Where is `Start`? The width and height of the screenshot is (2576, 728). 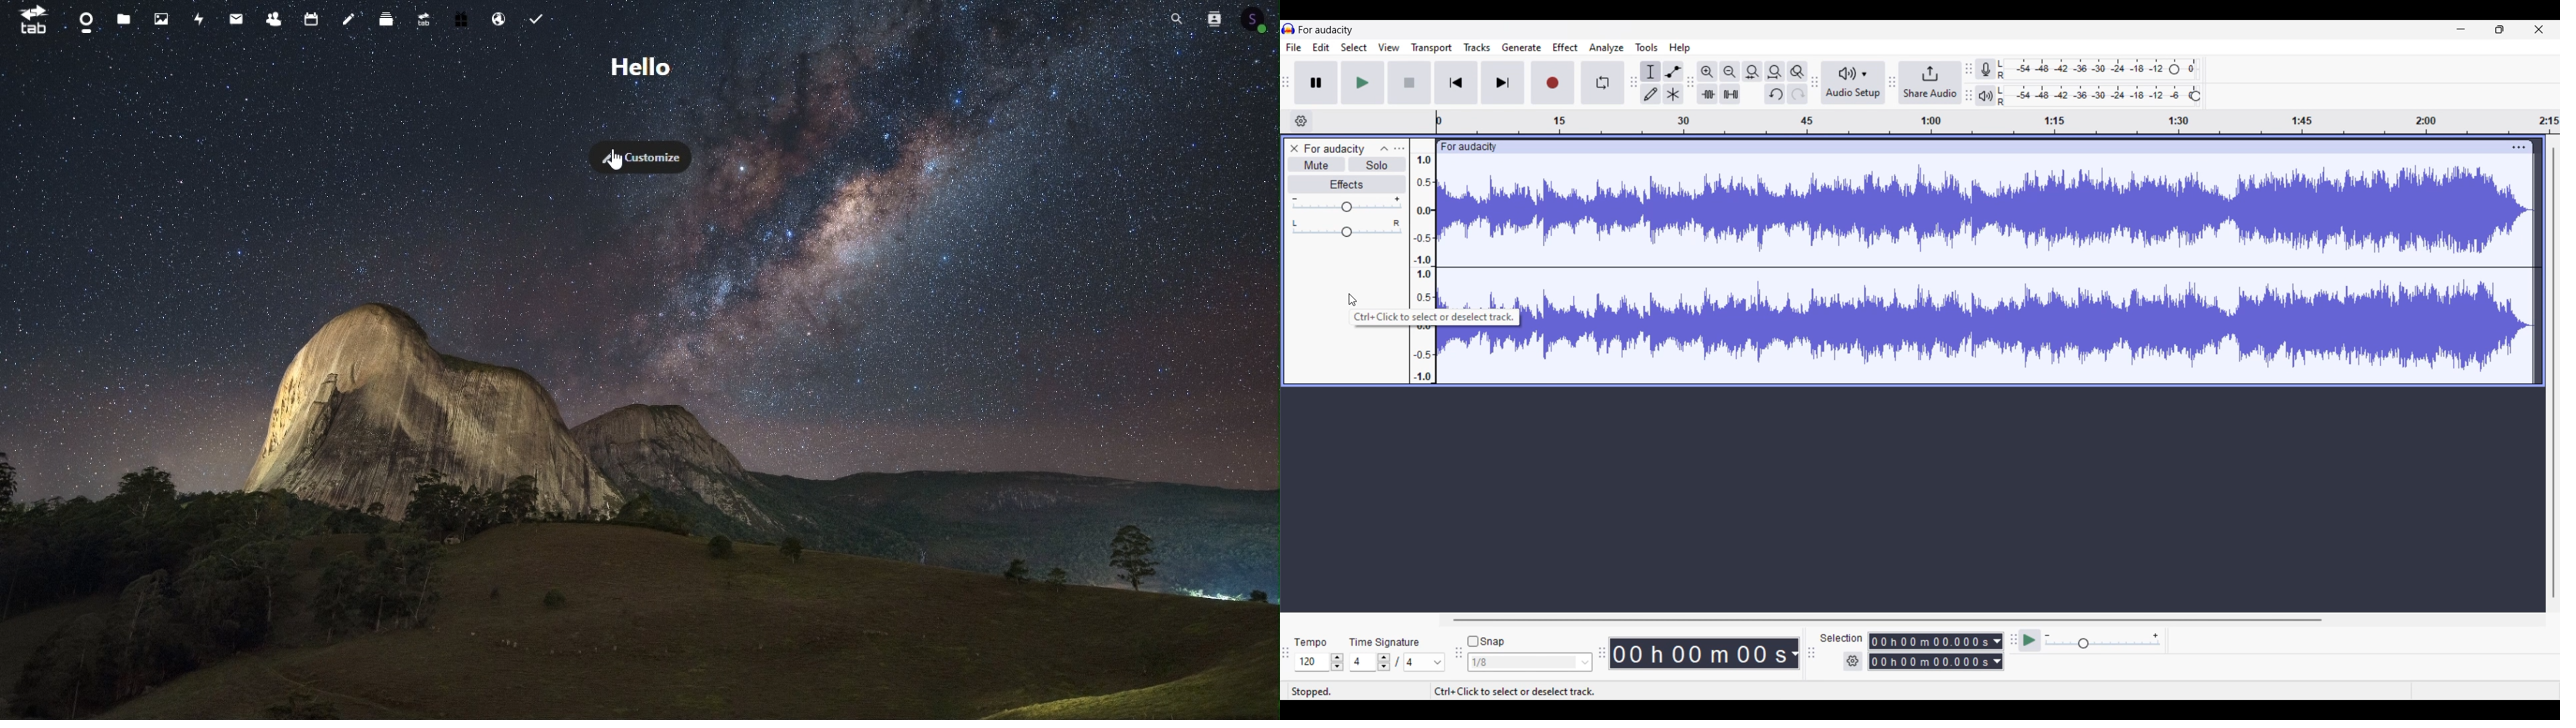
Start is located at coordinates (1410, 83).